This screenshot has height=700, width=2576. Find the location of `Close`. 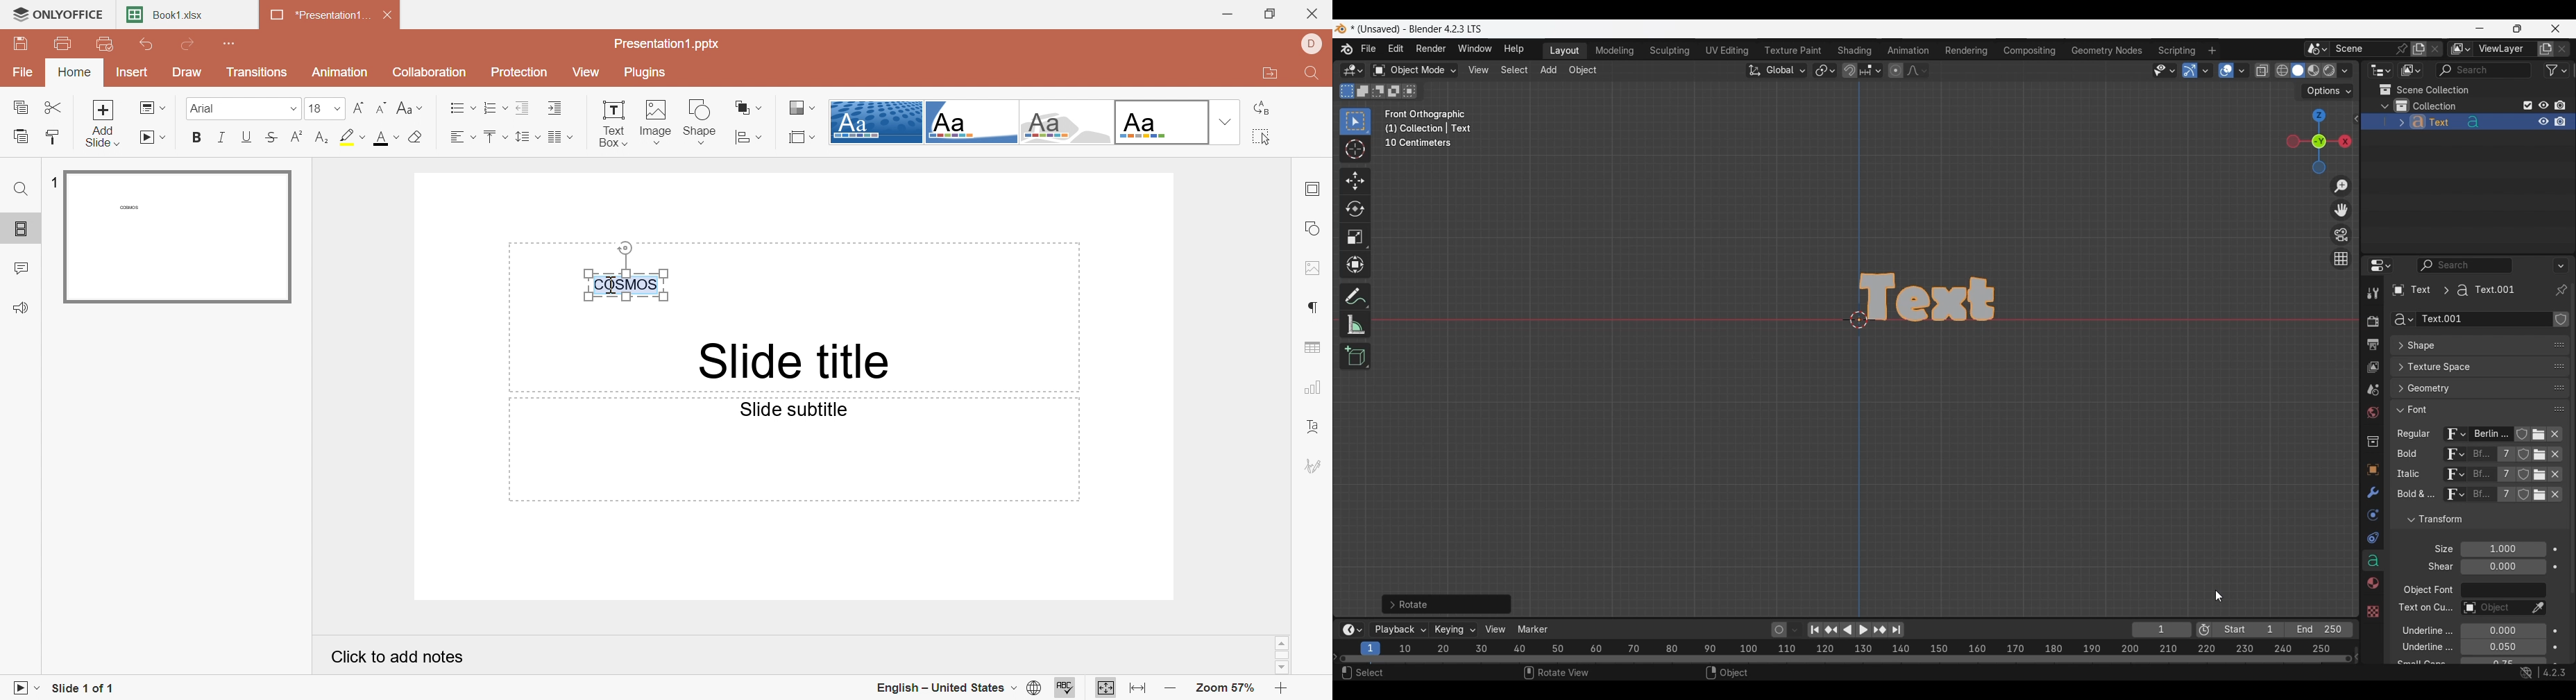

Close is located at coordinates (1312, 14).